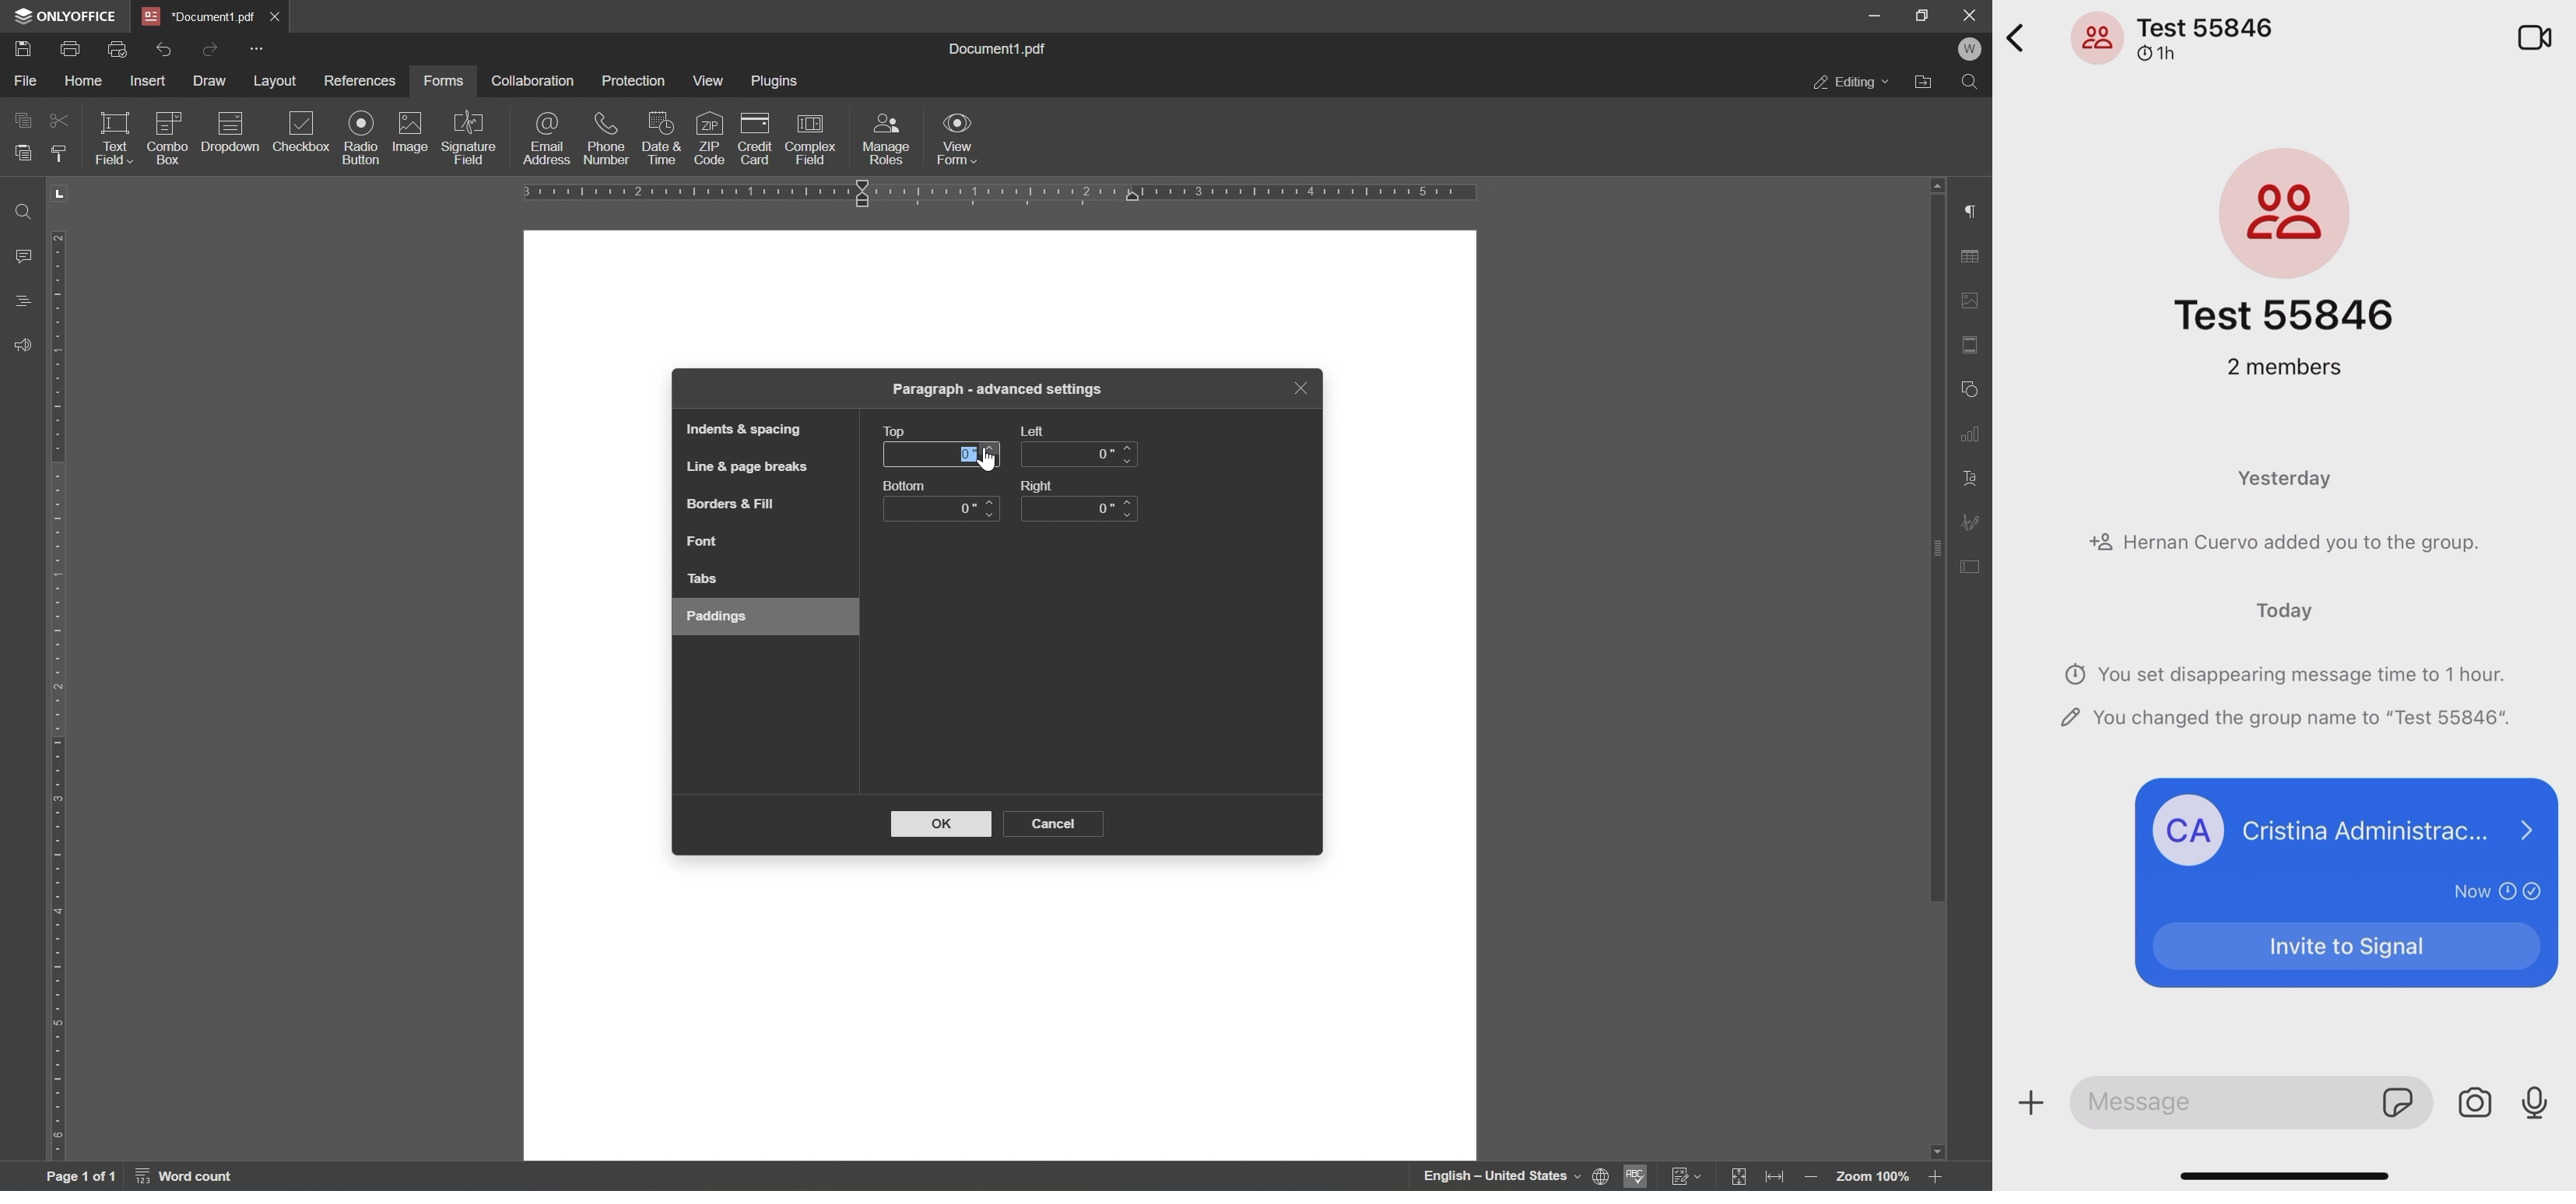 The image size is (2576, 1204). Describe the element at coordinates (1781, 1176) in the screenshot. I see `fit to width` at that location.